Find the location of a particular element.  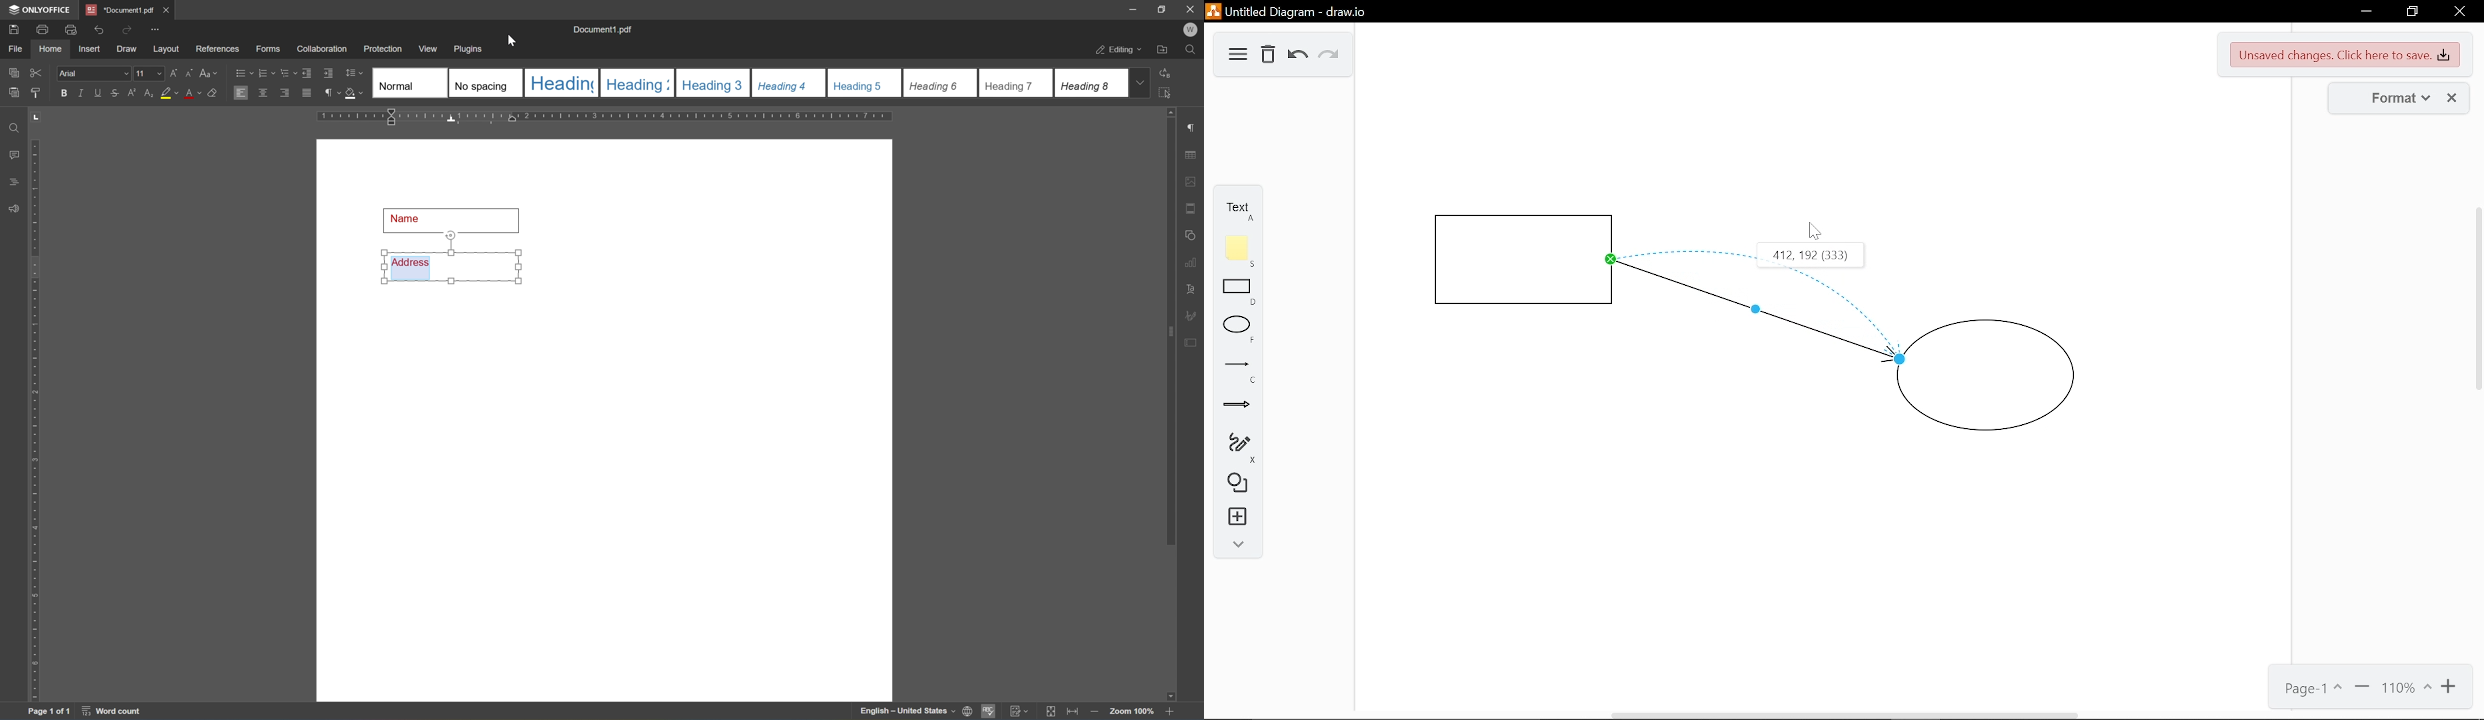

text art settings is located at coordinates (1192, 288).